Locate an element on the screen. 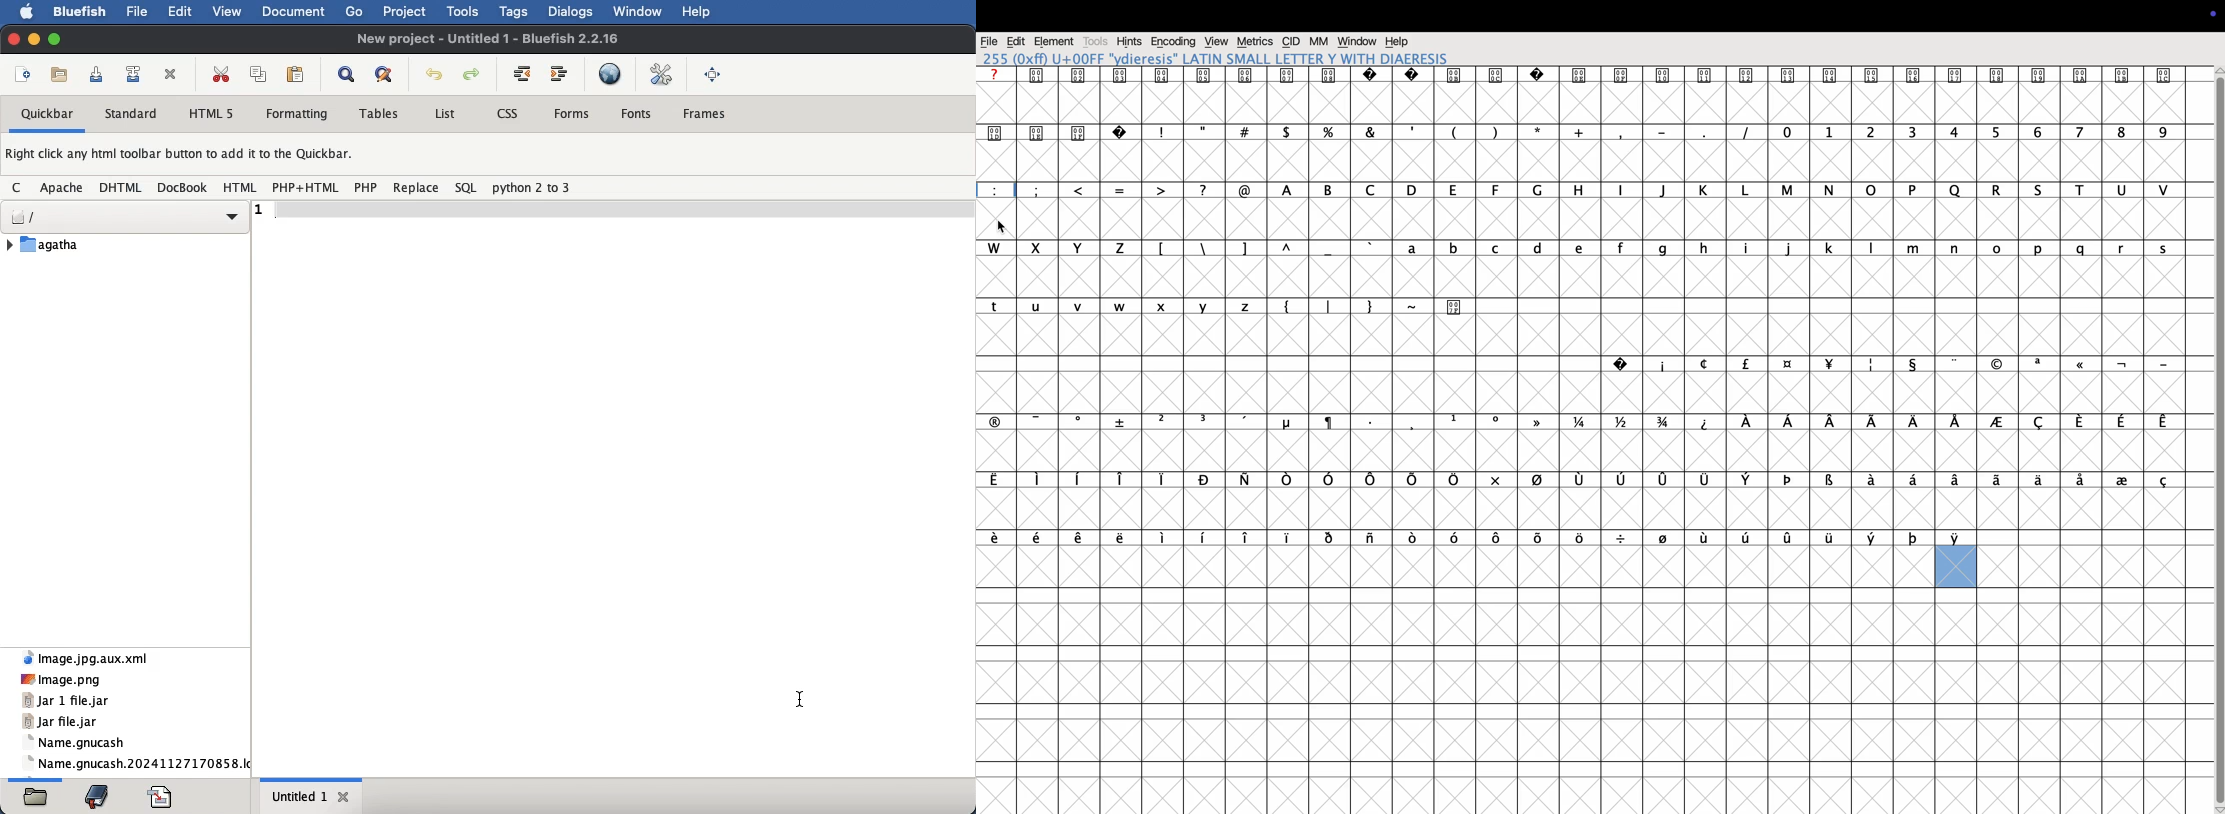  t is located at coordinates (998, 326).